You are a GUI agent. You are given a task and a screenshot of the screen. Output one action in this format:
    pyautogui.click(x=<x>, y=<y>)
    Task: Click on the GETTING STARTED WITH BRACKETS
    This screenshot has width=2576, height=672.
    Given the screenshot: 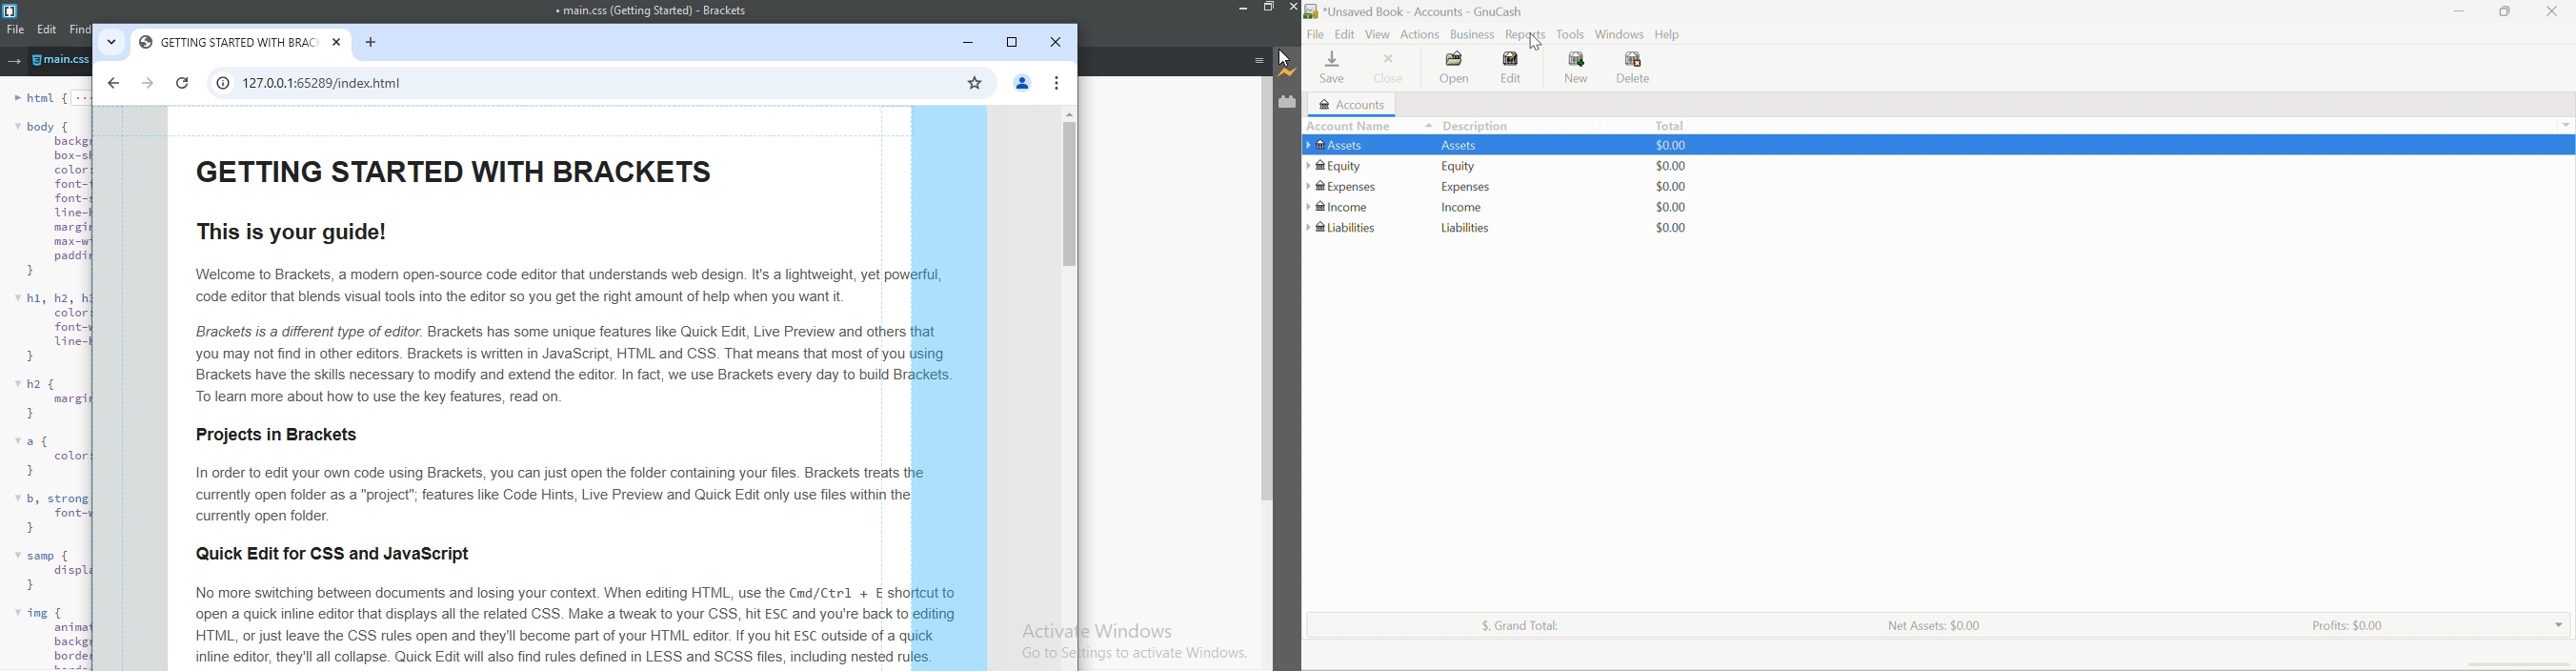 What is the action you would take?
    pyautogui.click(x=455, y=171)
    